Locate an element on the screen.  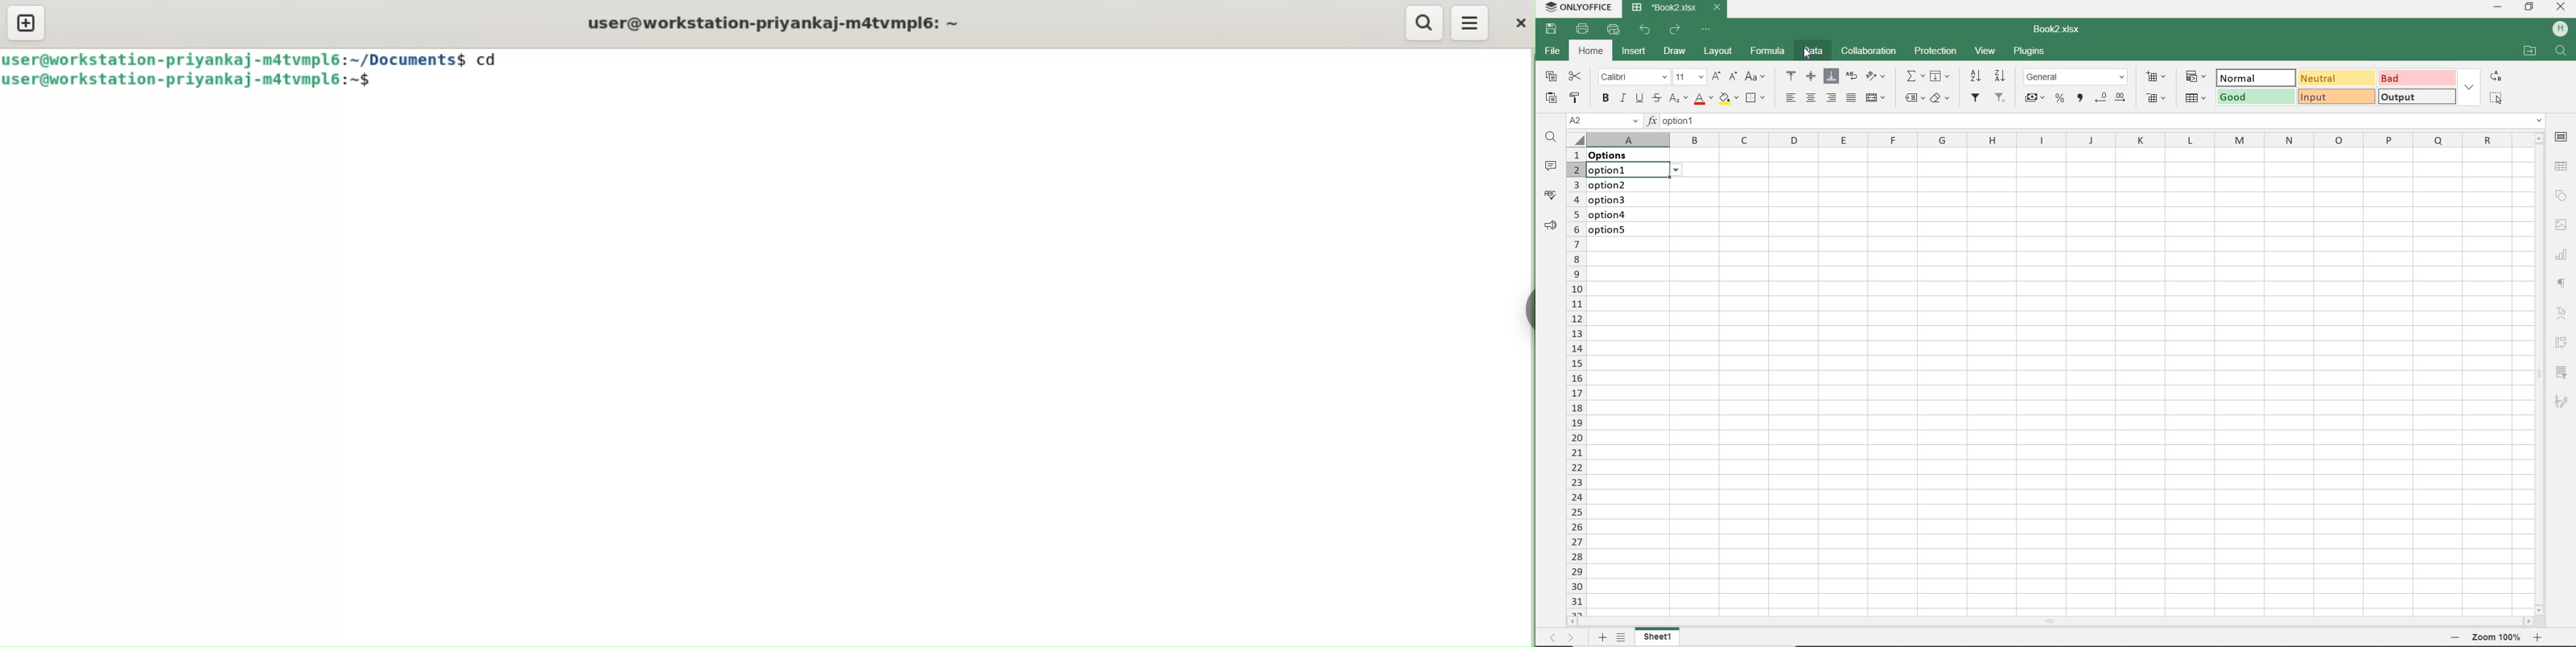
PIVOT TABLE is located at coordinates (2564, 345).